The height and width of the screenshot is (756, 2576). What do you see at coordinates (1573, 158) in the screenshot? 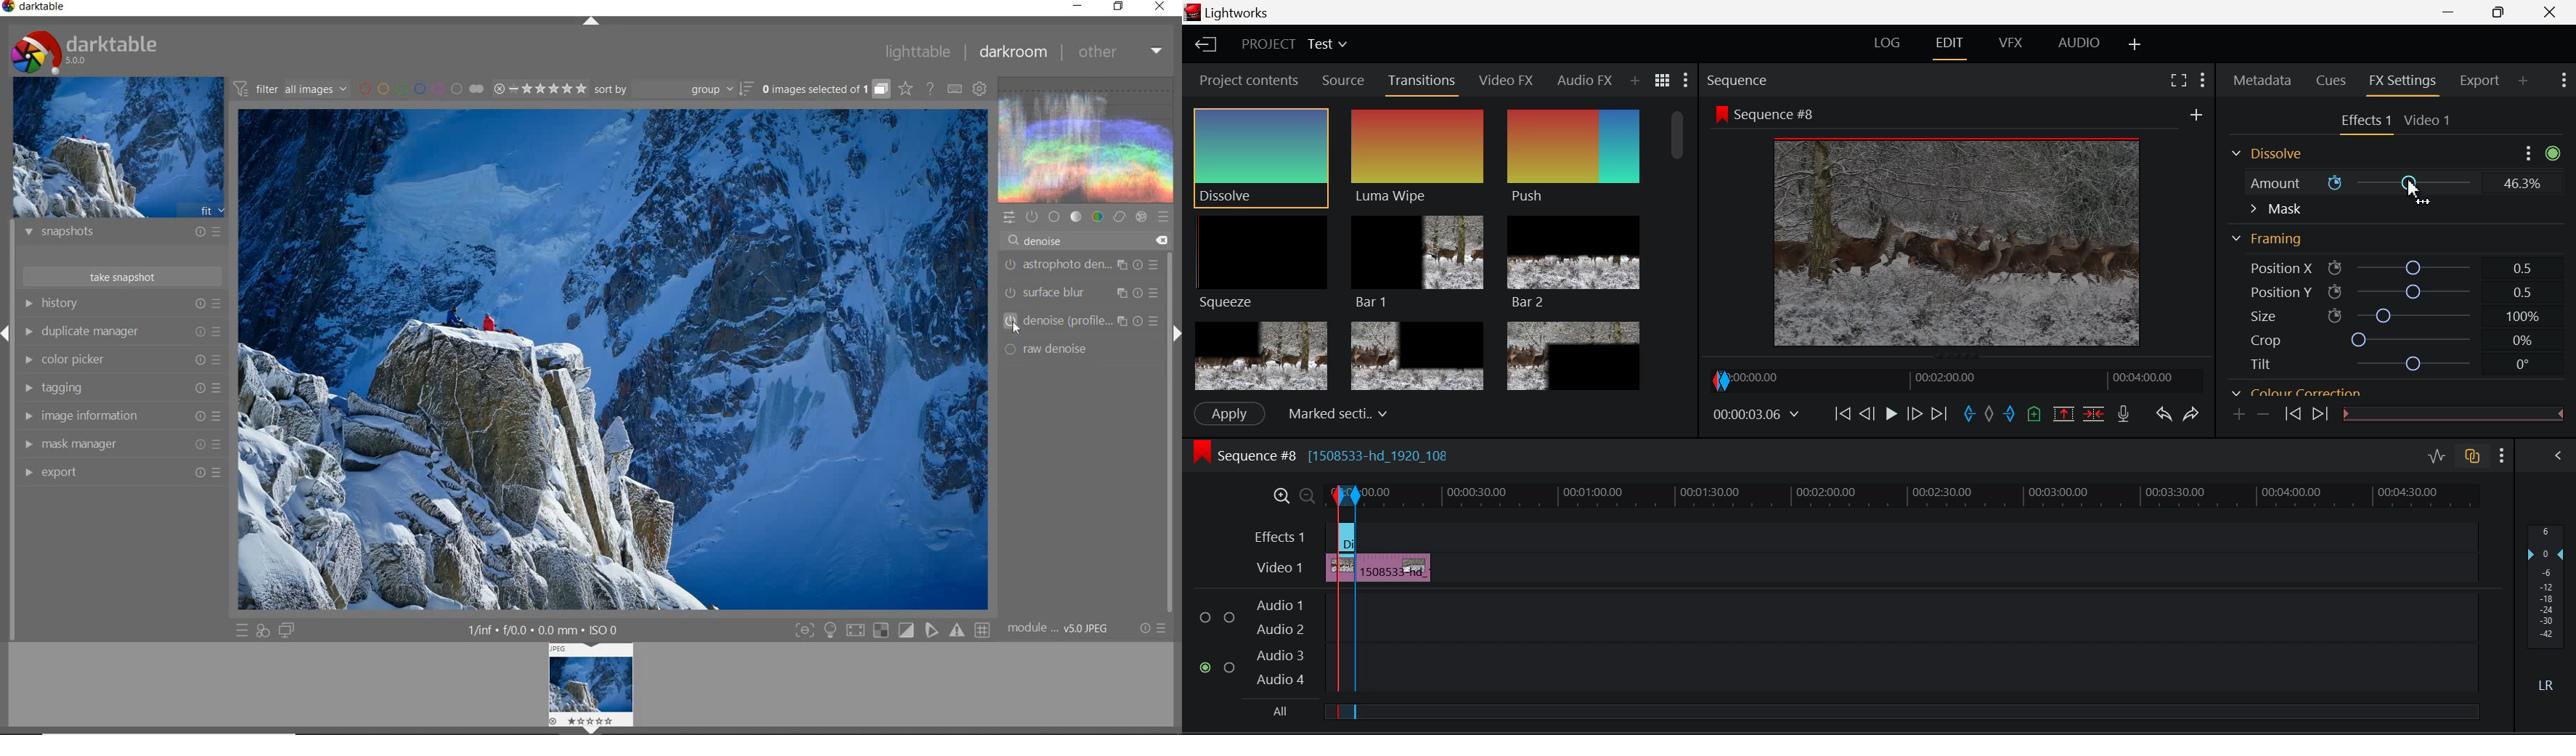
I see `Push` at bounding box center [1573, 158].